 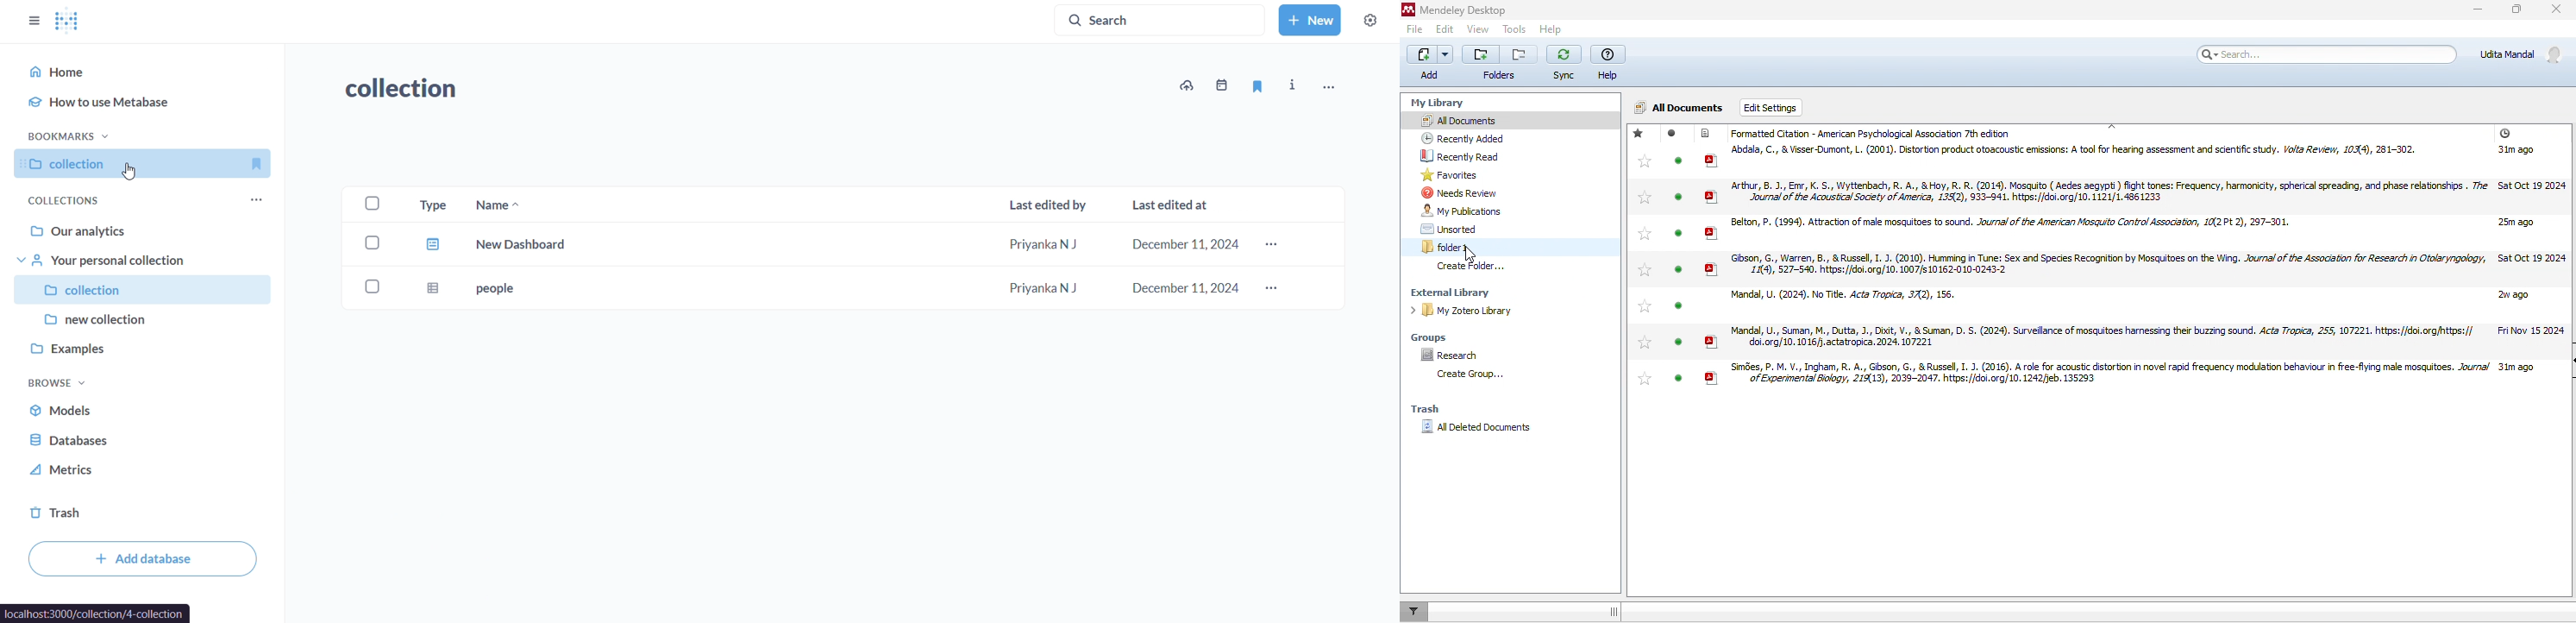 I want to click on research articles, so click(x=2134, y=192).